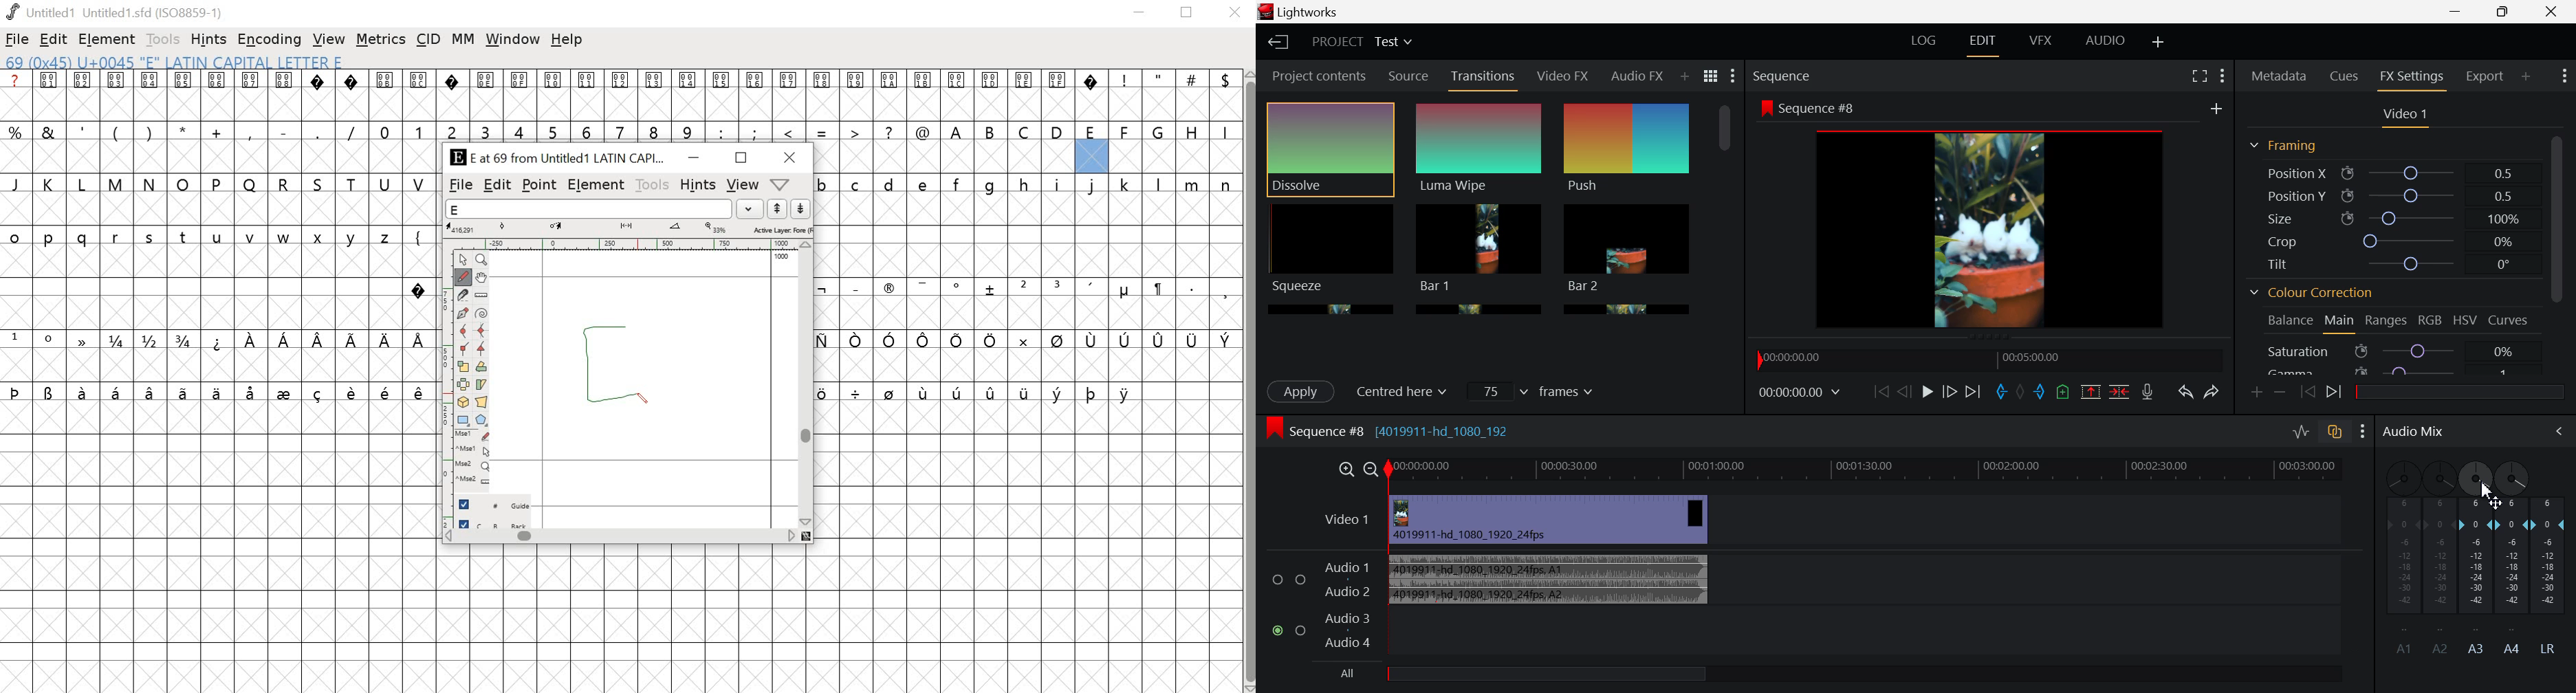 The image size is (2576, 700). I want to click on restore down, so click(1187, 13).